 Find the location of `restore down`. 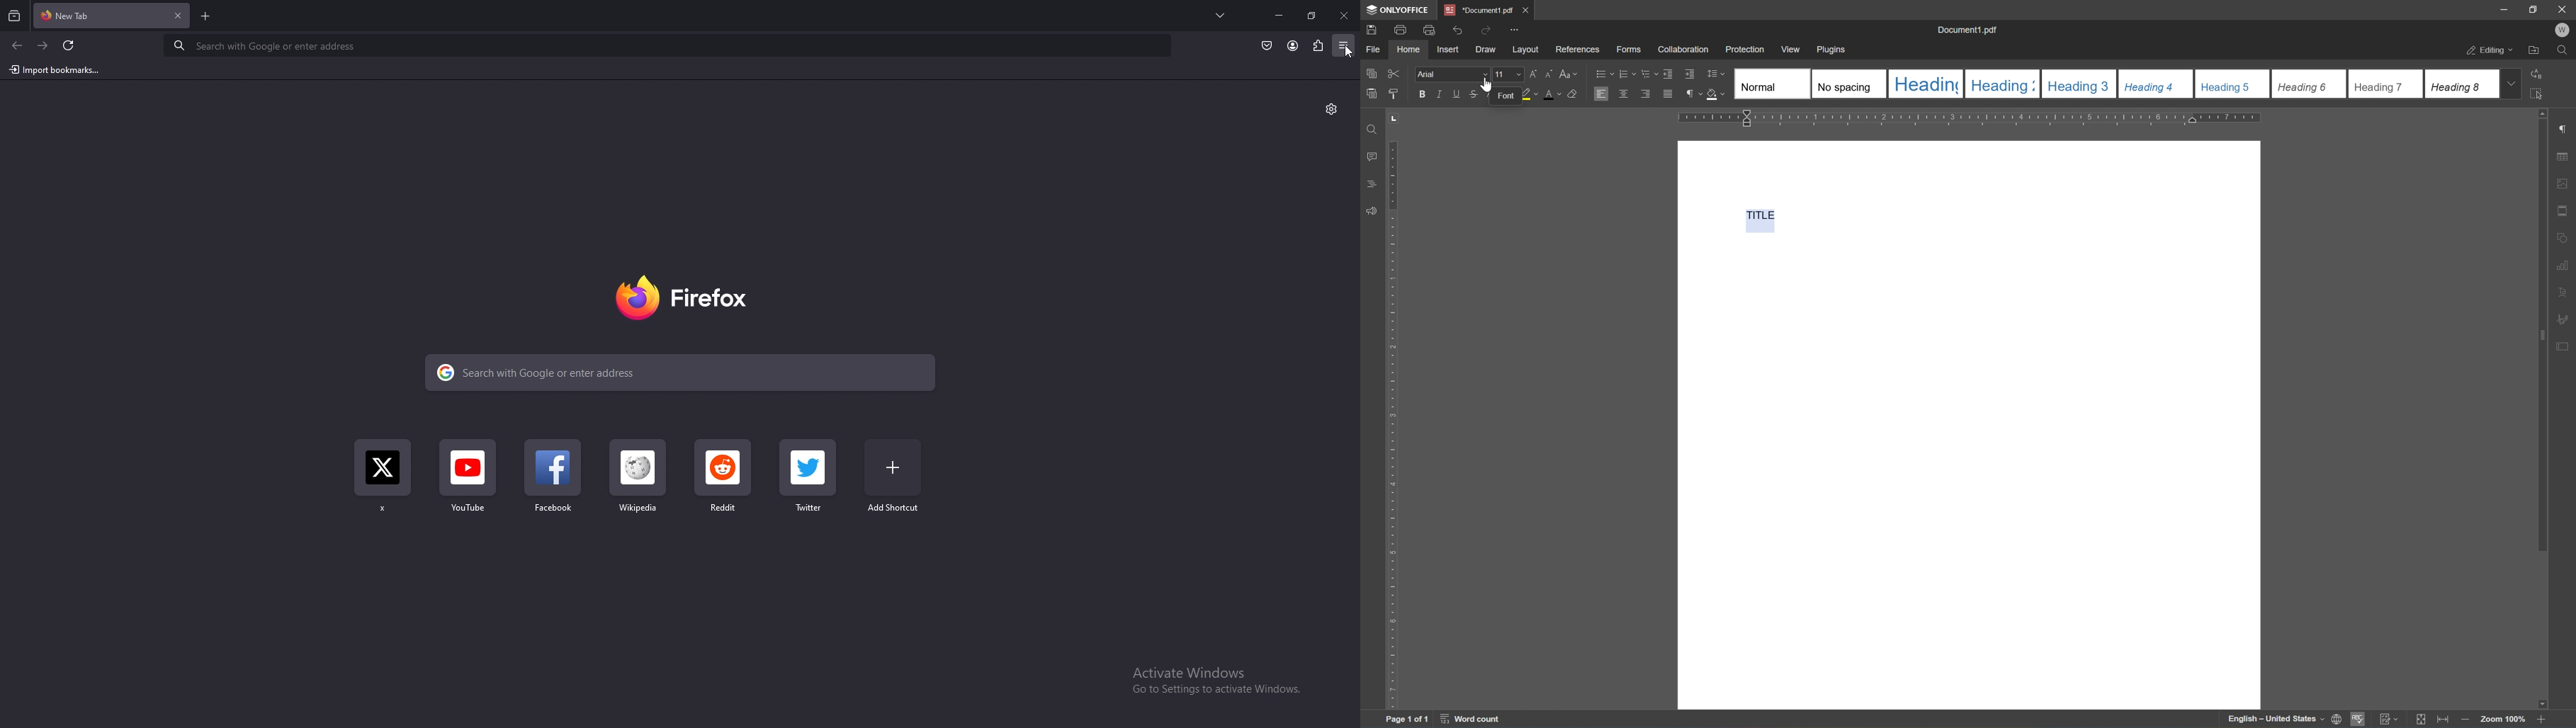

restore down is located at coordinates (2534, 10).